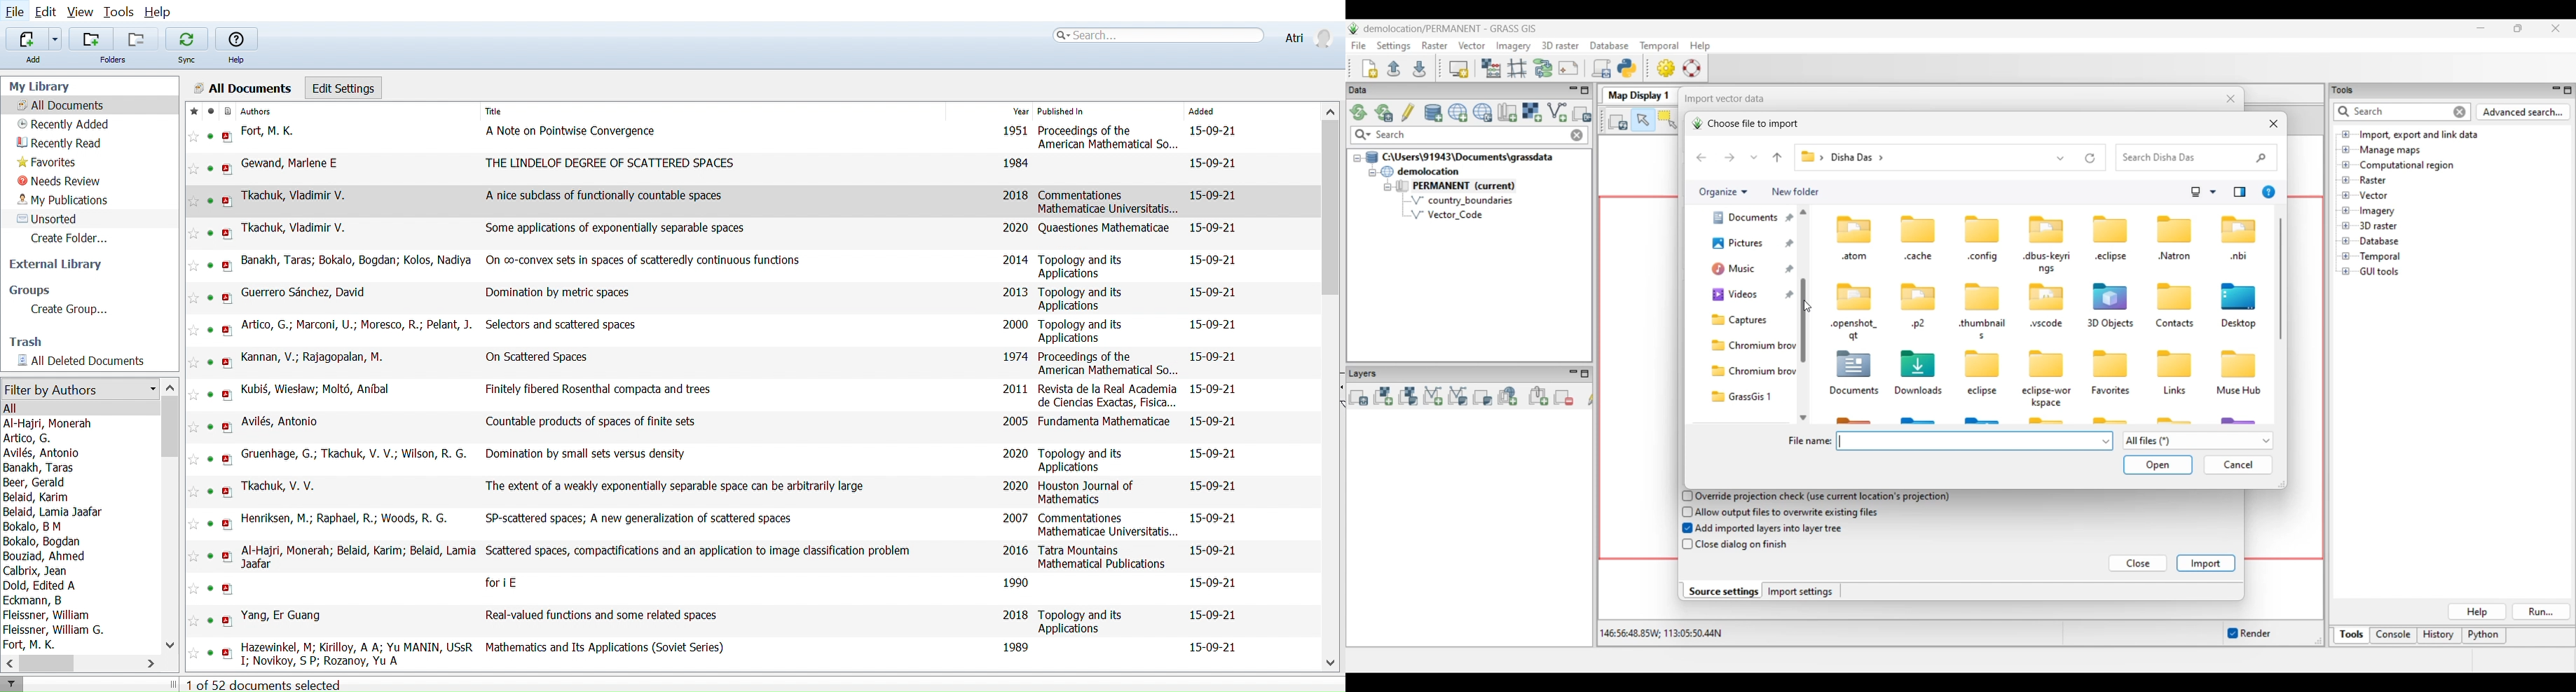 This screenshot has height=700, width=2576. I want to click on Help, so click(160, 13).